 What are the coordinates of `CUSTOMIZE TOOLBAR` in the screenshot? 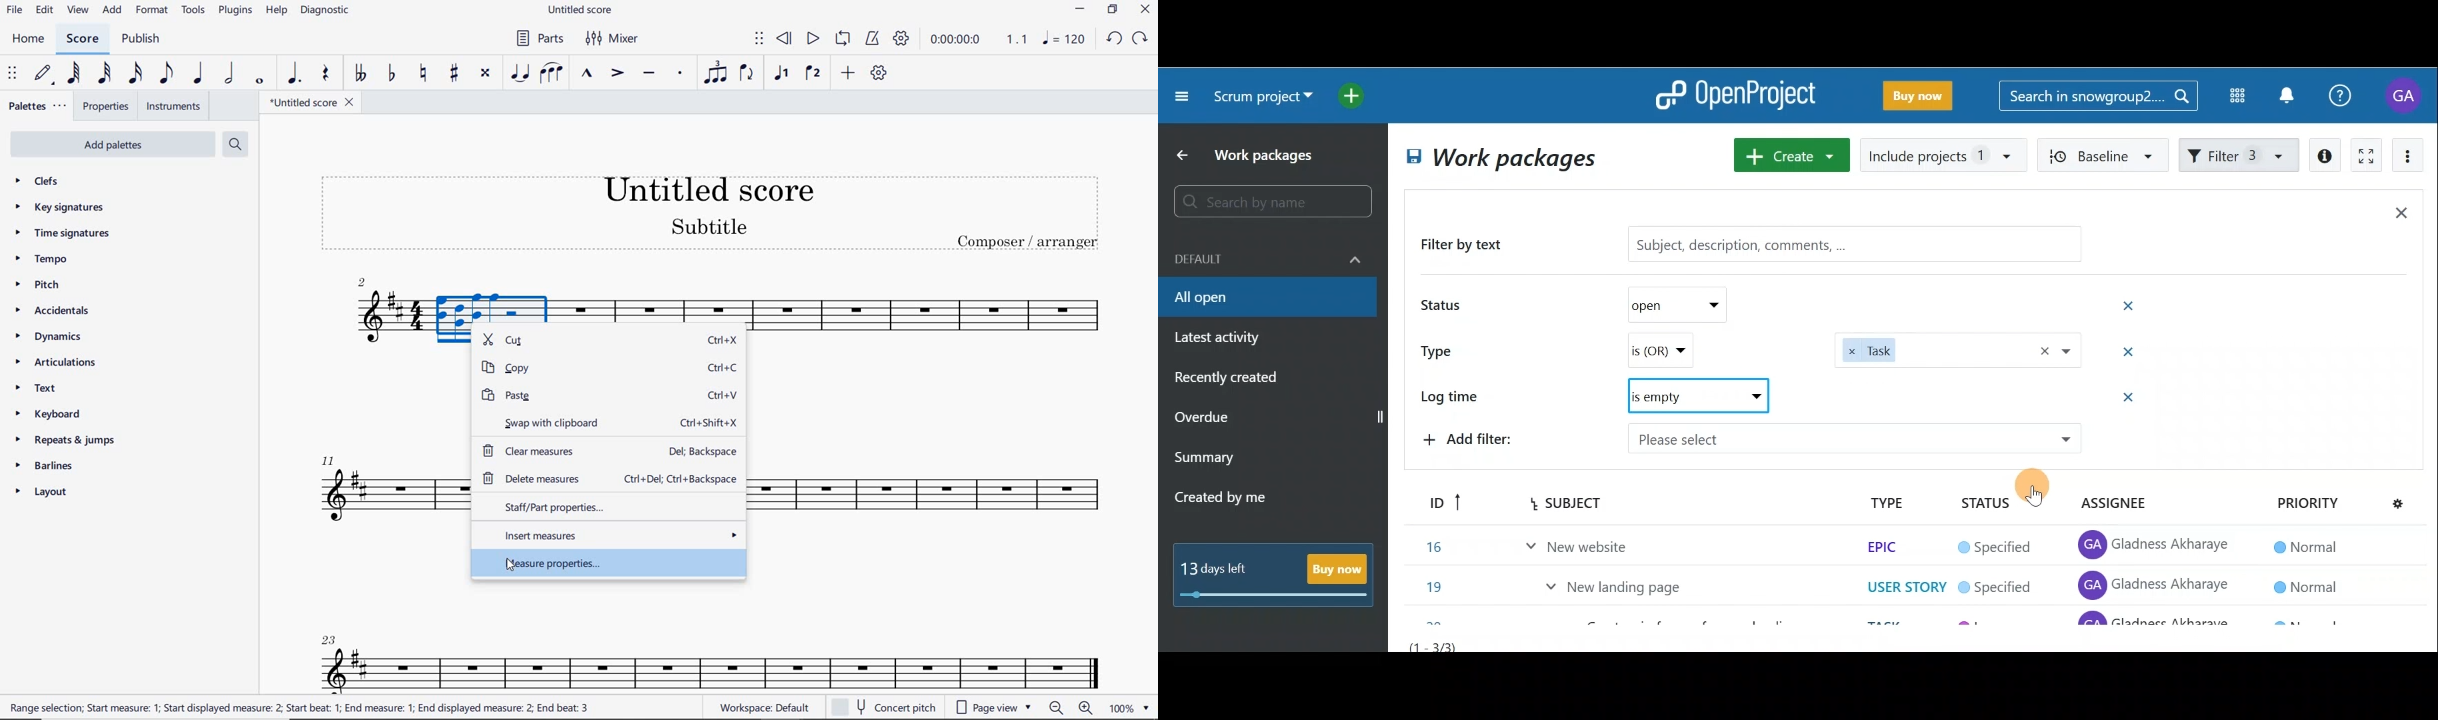 It's located at (879, 73).